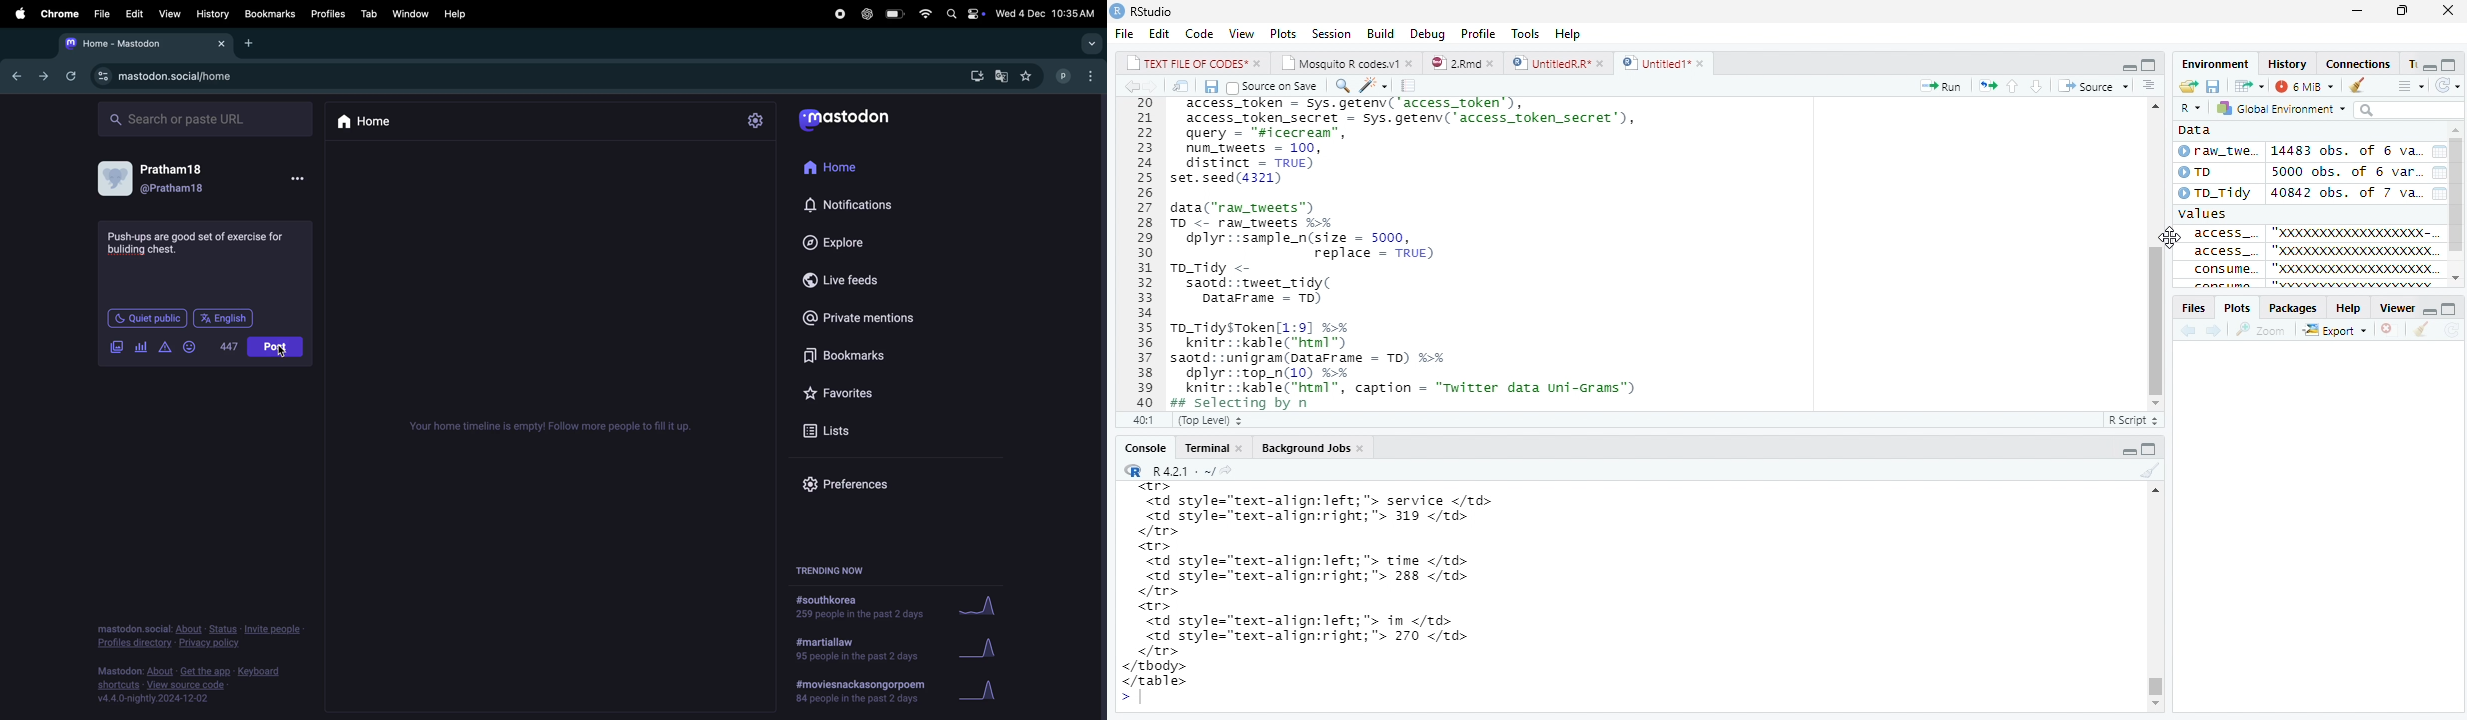 This screenshot has width=2492, height=728. I want to click on bookmarks, so click(838, 354).